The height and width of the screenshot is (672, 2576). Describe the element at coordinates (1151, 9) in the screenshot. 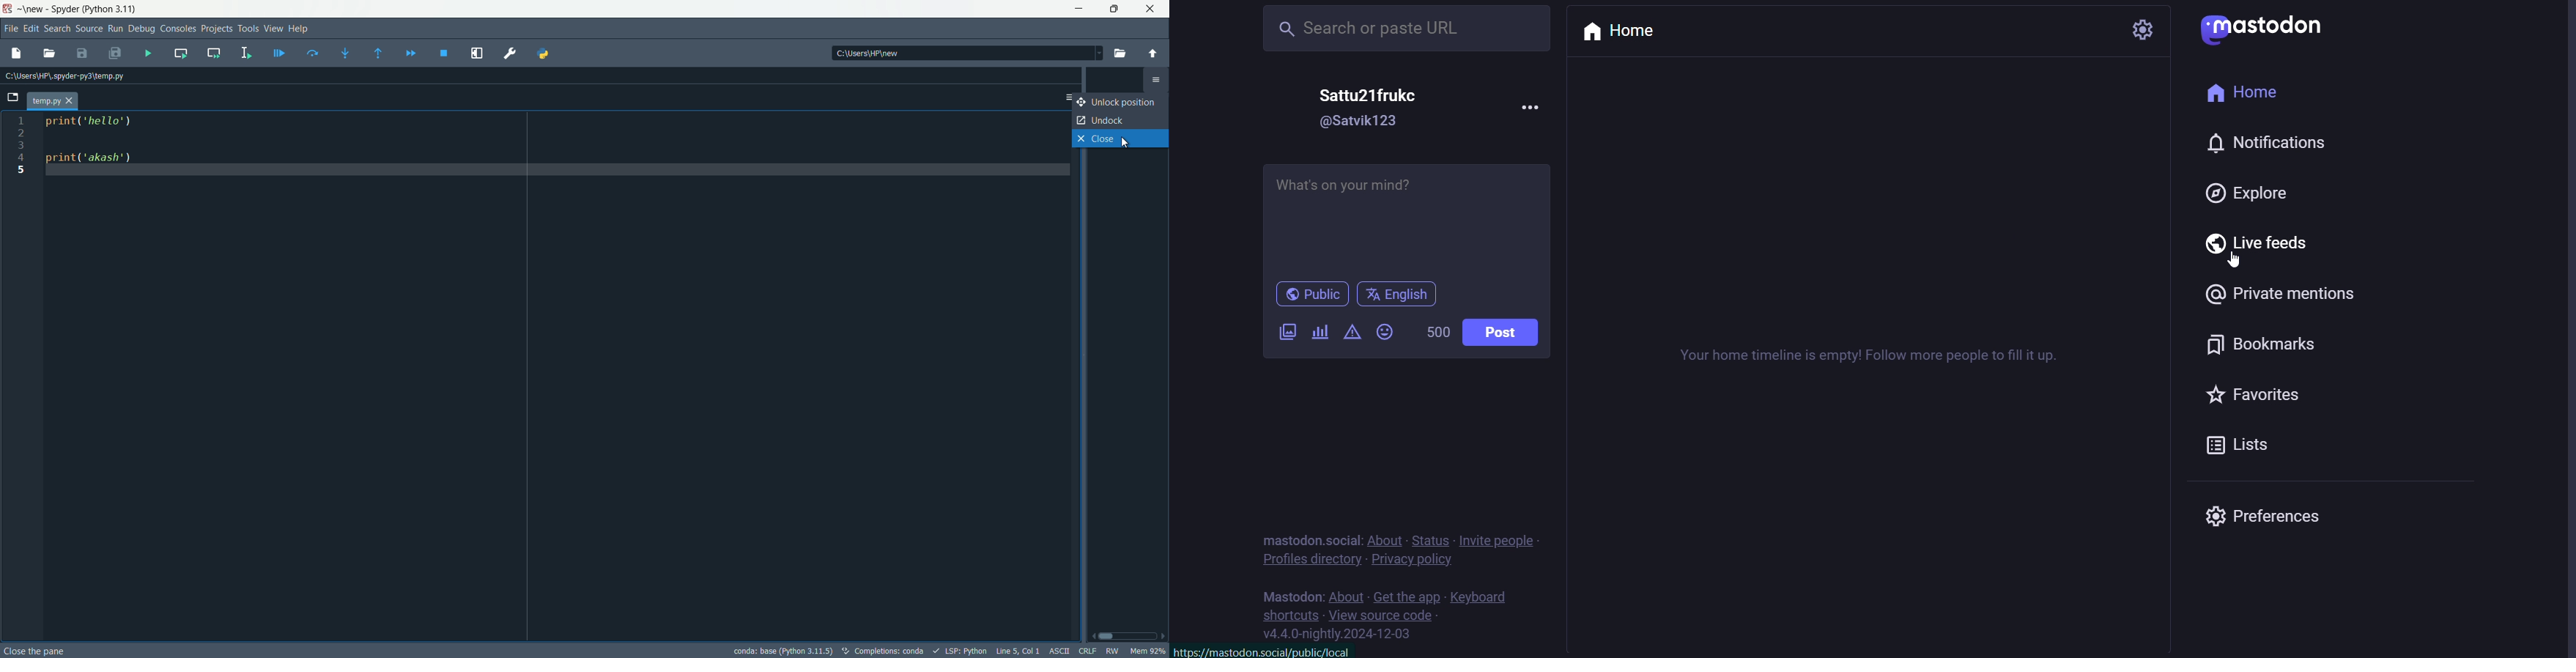

I see `close app` at that location.